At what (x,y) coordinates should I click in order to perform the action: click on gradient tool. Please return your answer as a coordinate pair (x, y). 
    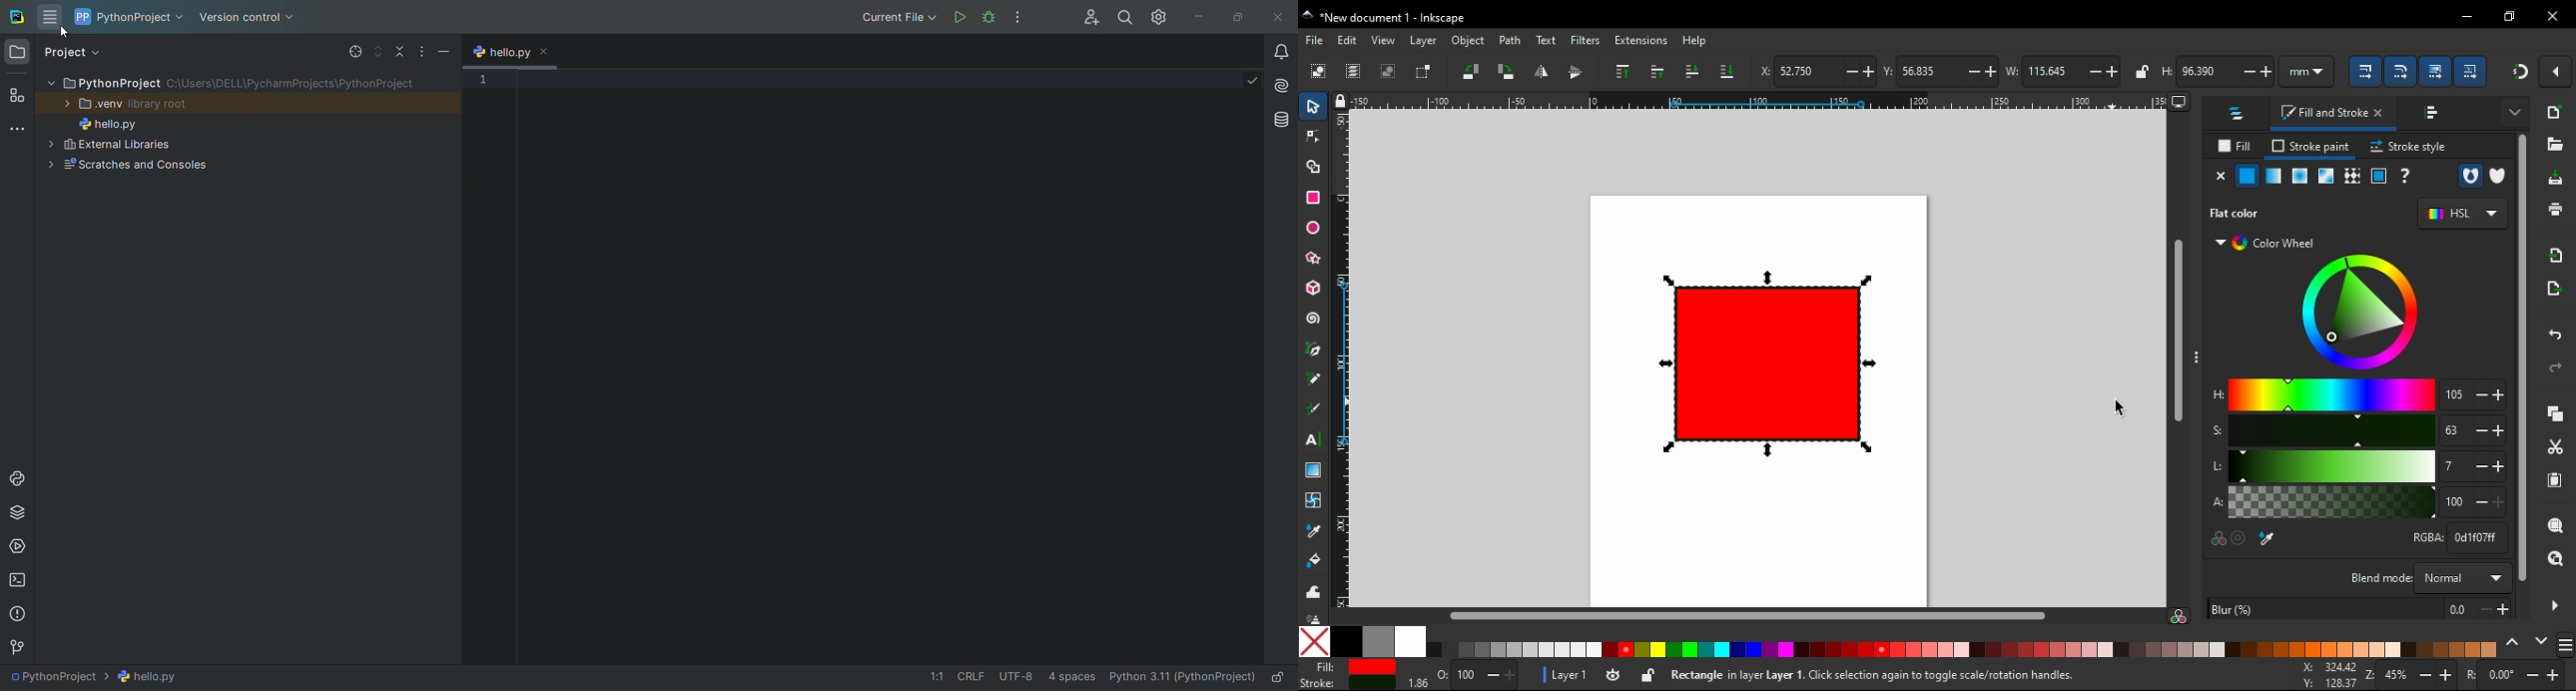
    Looking at the image, I should click on (1313, 470).